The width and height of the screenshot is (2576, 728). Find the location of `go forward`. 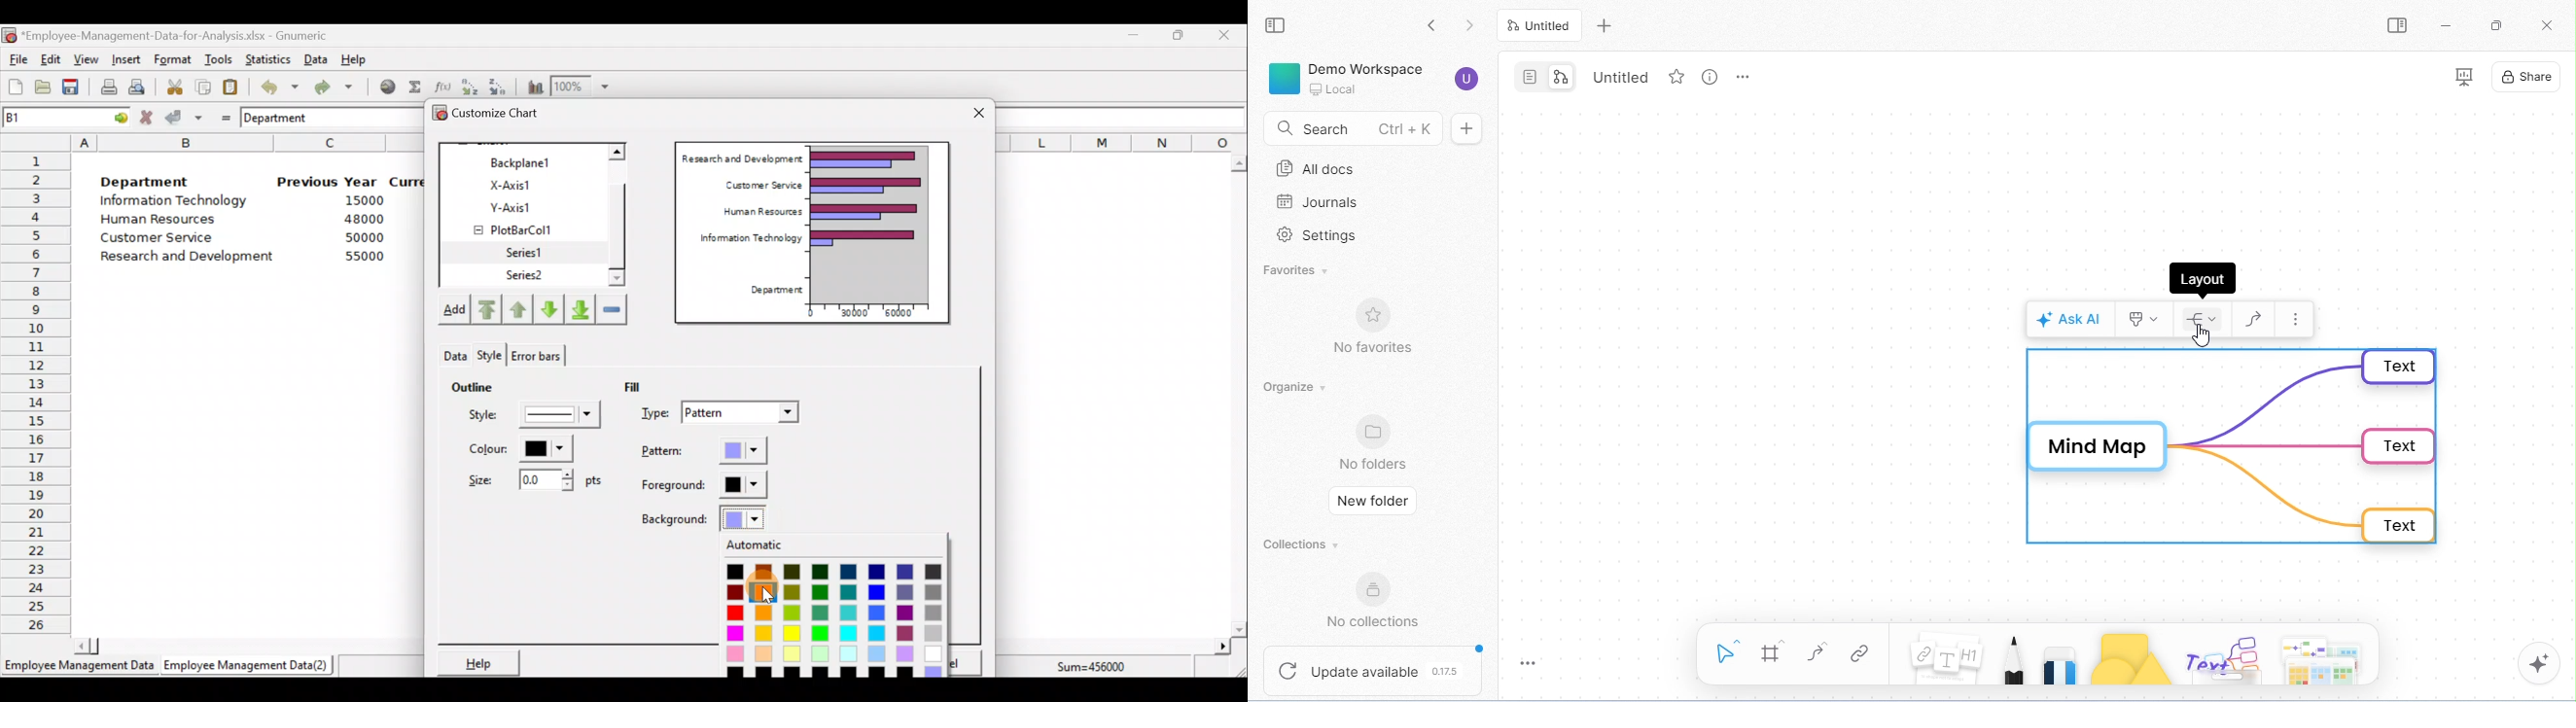

go forward is located at coordinates (1471, 23).